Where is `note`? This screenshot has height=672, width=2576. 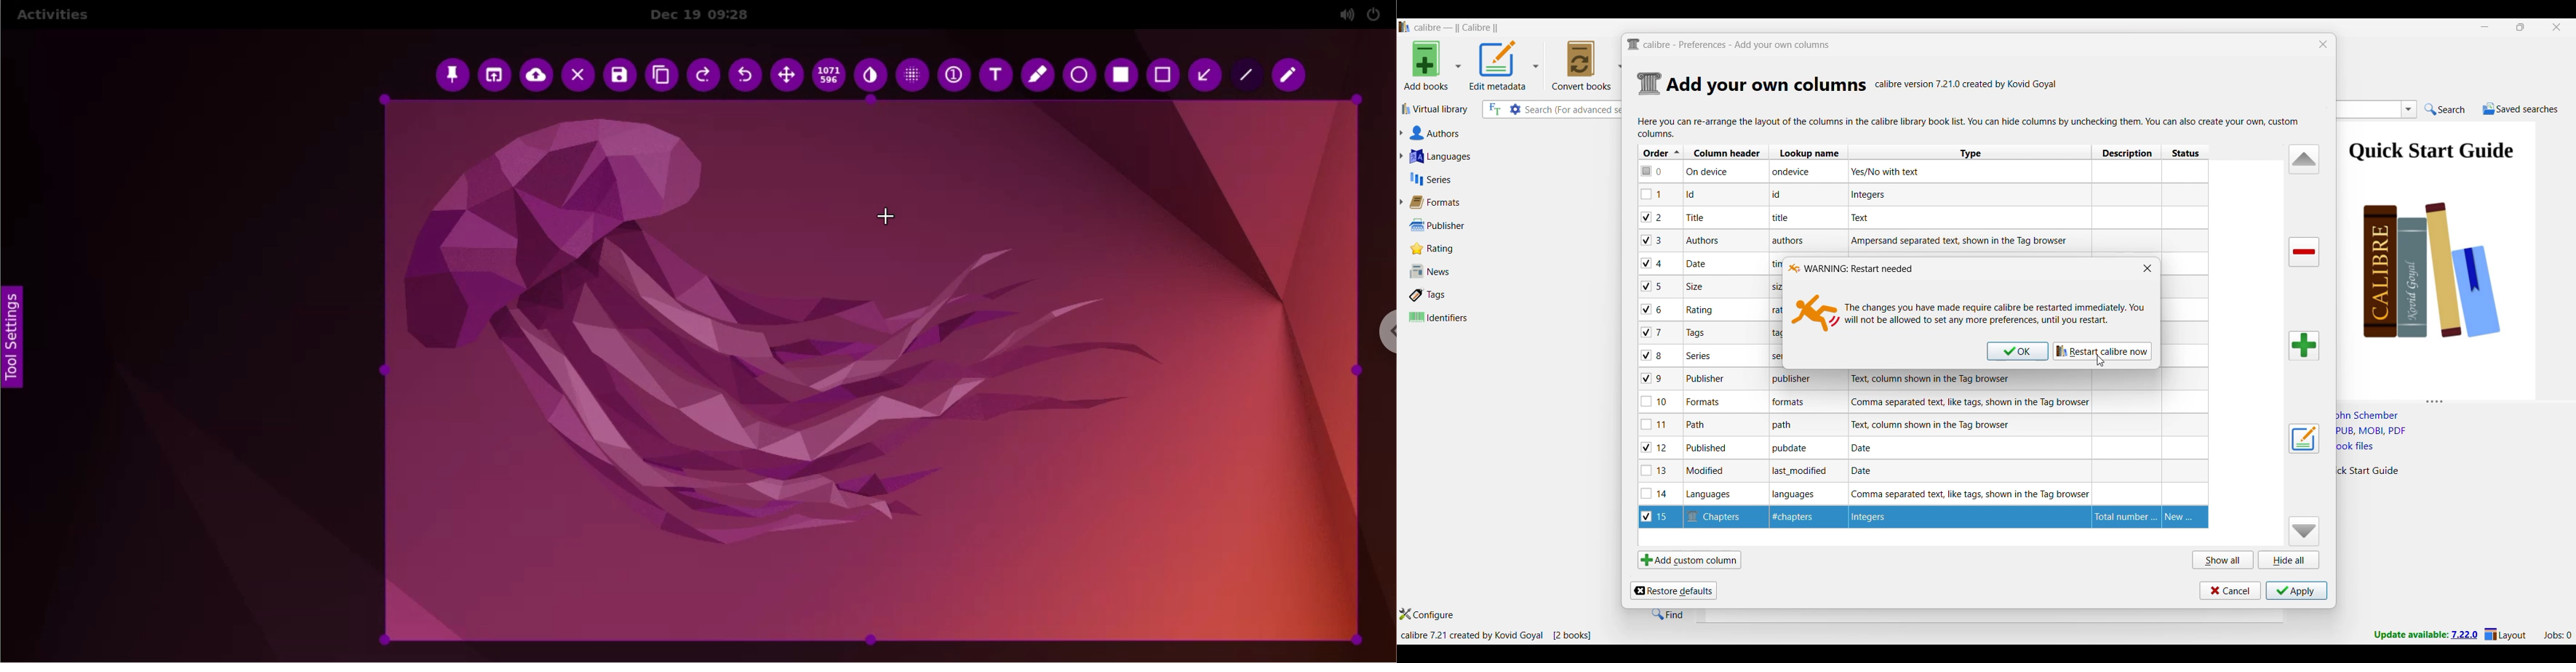 note is located at coordinates (1803, 473).